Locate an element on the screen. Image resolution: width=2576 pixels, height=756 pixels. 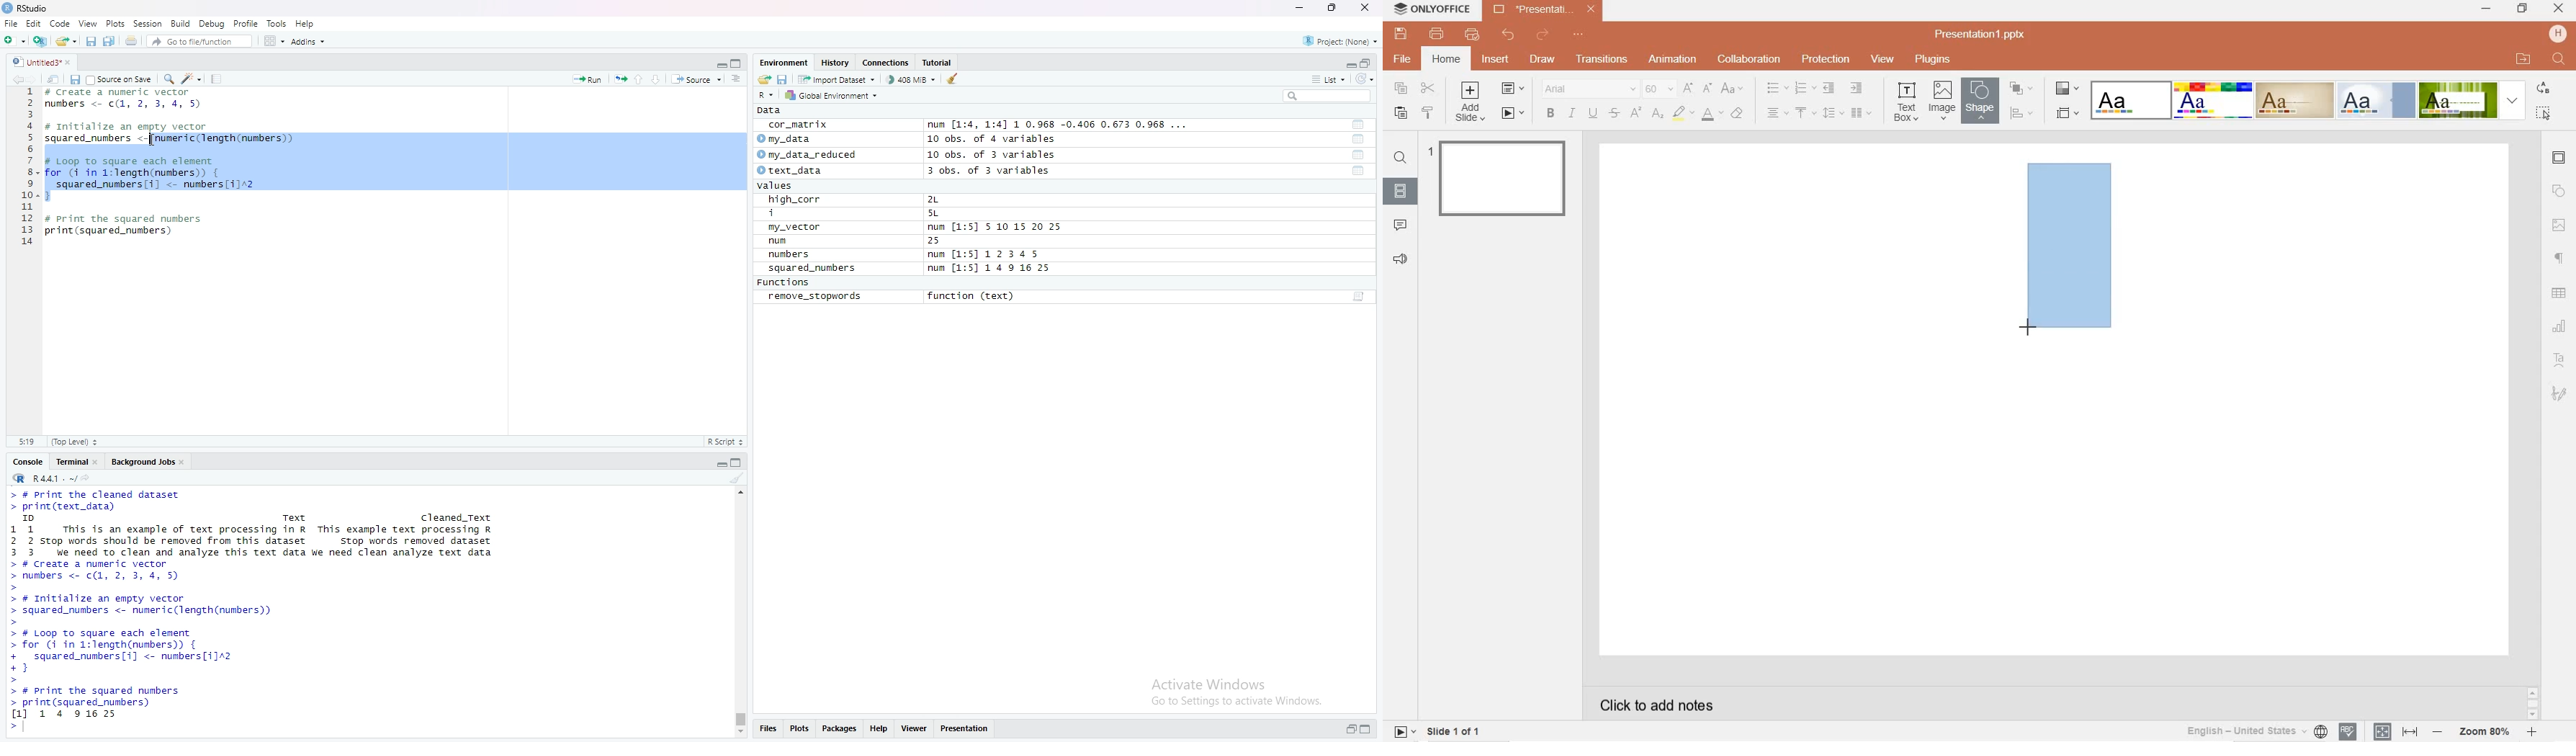
subscript is located at coordinates (1658, 114).